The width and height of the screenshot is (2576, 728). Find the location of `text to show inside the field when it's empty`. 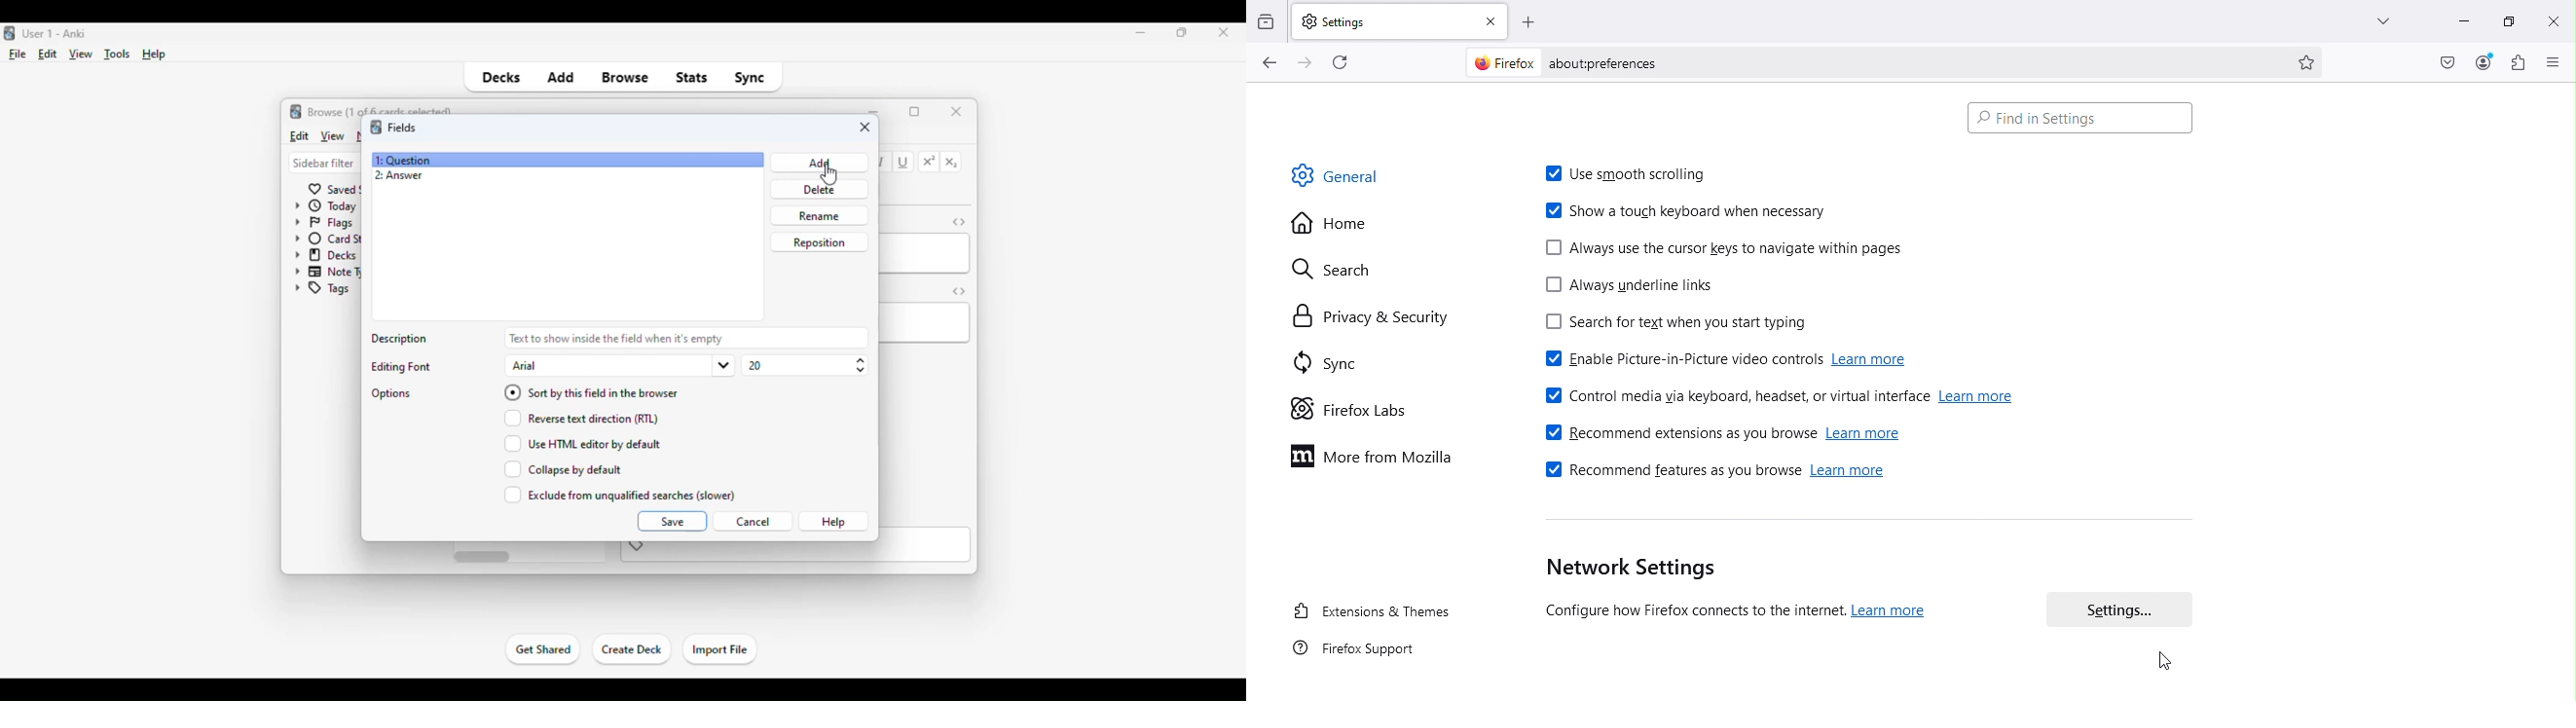

text to show inside the field when it's empty is located at coordinates (686, 338).